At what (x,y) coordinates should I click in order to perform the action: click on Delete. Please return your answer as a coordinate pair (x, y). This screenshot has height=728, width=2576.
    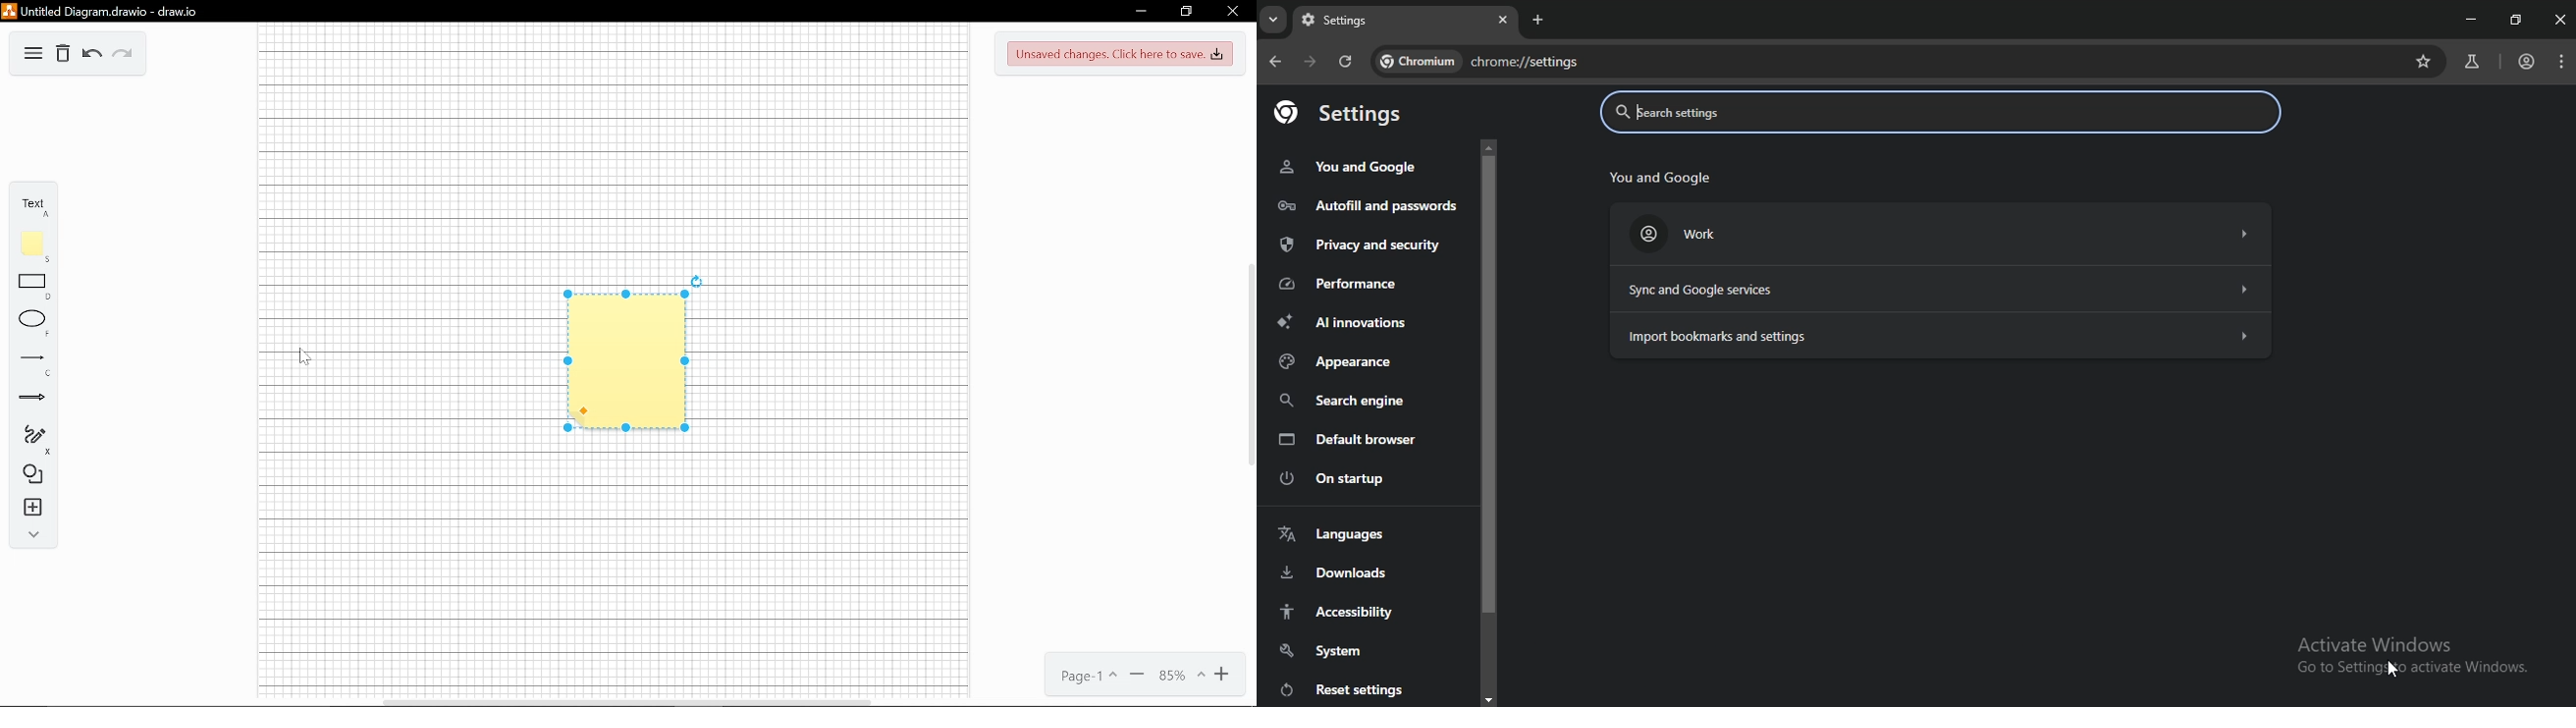
    Looking at the image, I should click on (62, 54).